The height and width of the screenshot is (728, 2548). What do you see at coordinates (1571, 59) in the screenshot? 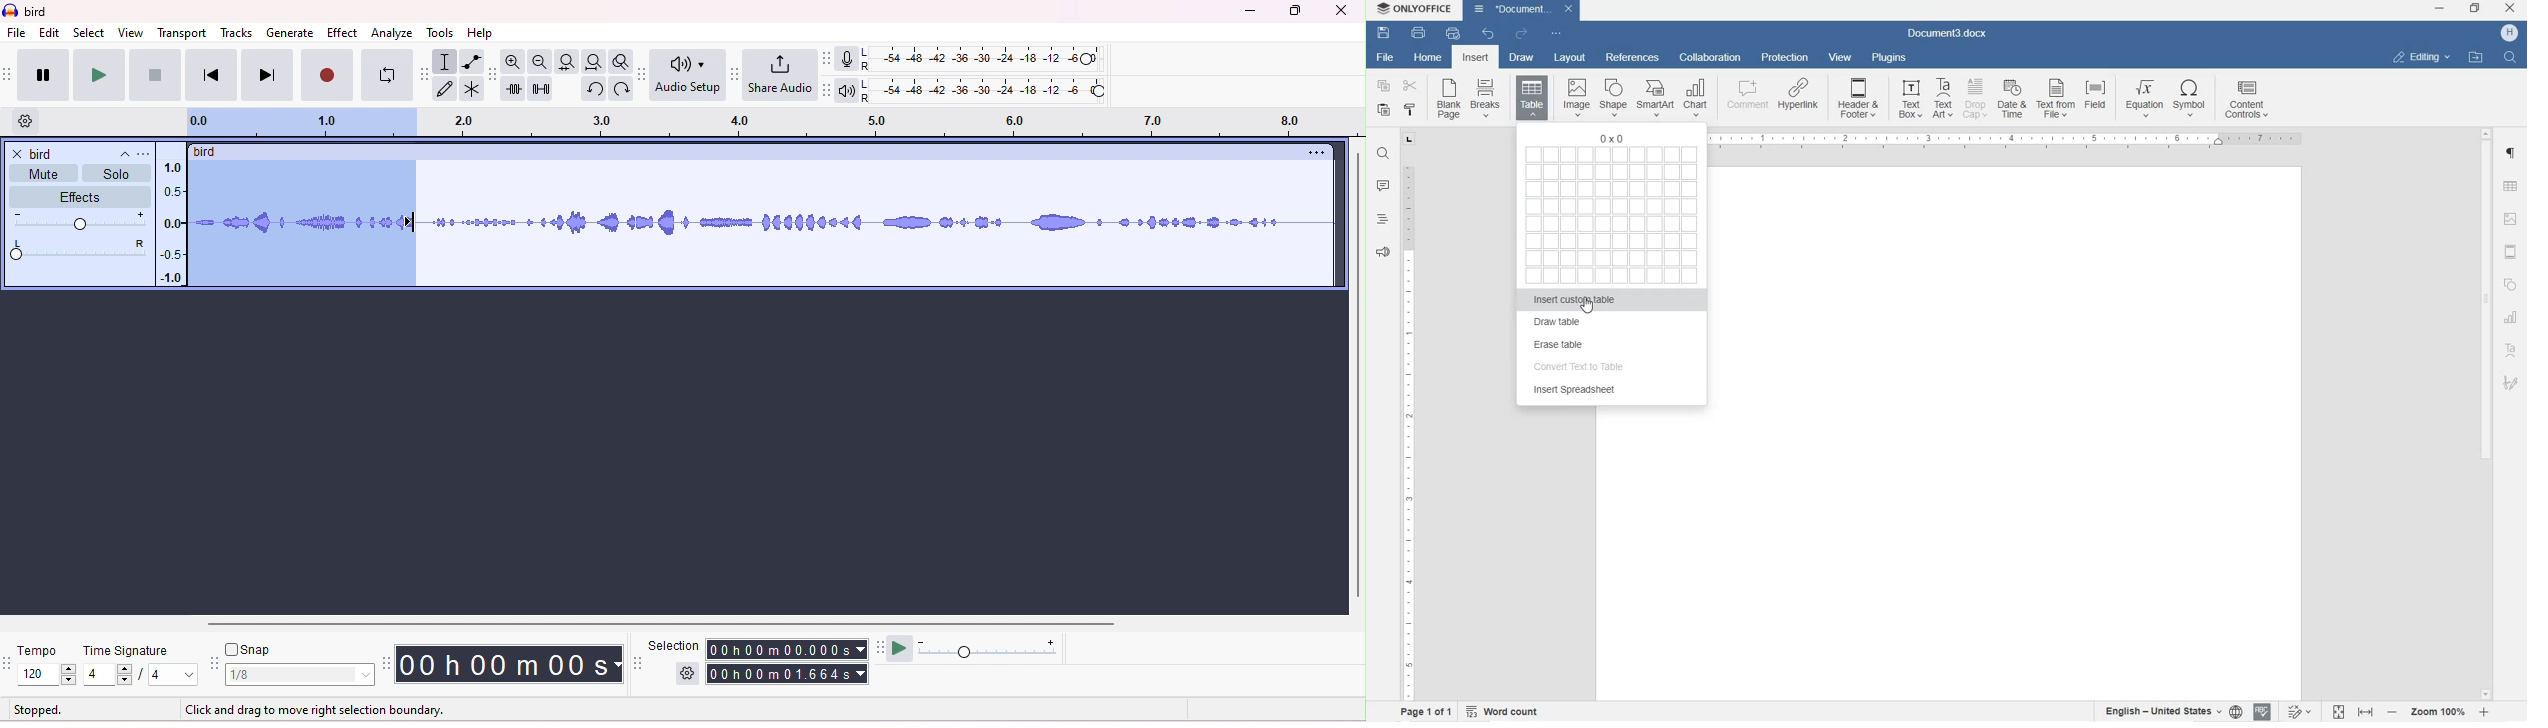
I see `LAYOUT` at bounding box center [1571, 59].